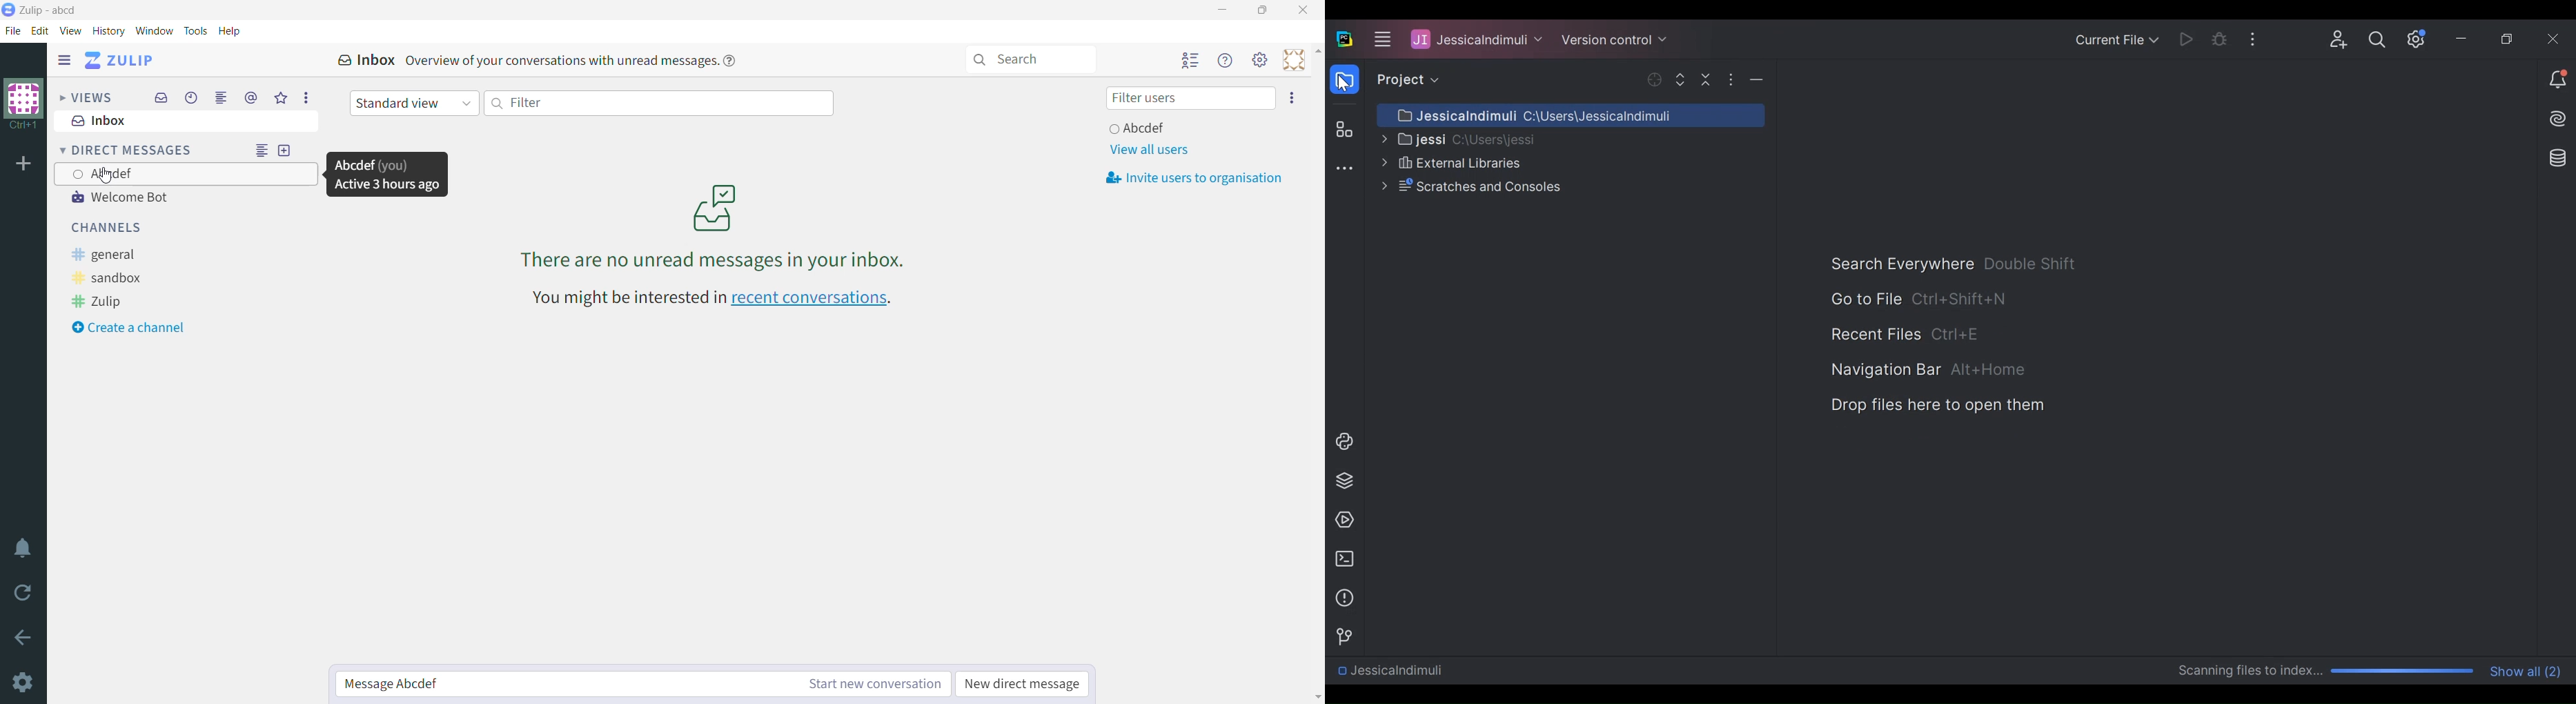 The image size is (2576, 728). What do you see at coordinates (129, 150) in the screenshot?
I see `Direct Messages` at bounding box center [129, 150].